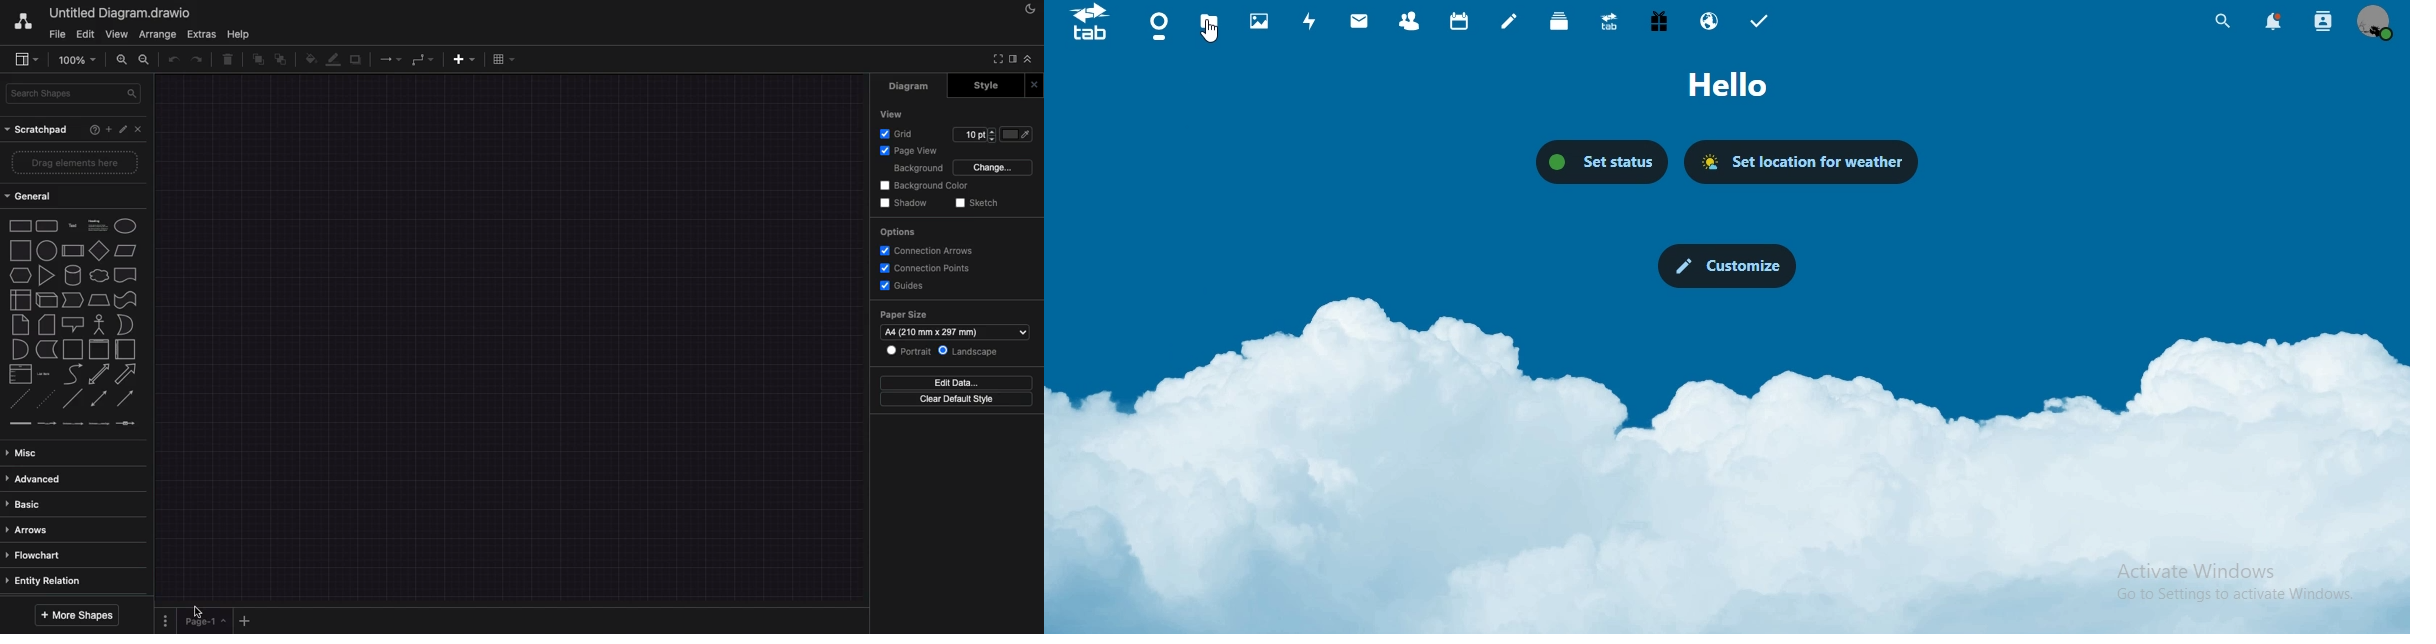 The image size is (2436, 644). Describe the element at coordinates (1029, 59) in the screenshot. I see `collapse` at that location.